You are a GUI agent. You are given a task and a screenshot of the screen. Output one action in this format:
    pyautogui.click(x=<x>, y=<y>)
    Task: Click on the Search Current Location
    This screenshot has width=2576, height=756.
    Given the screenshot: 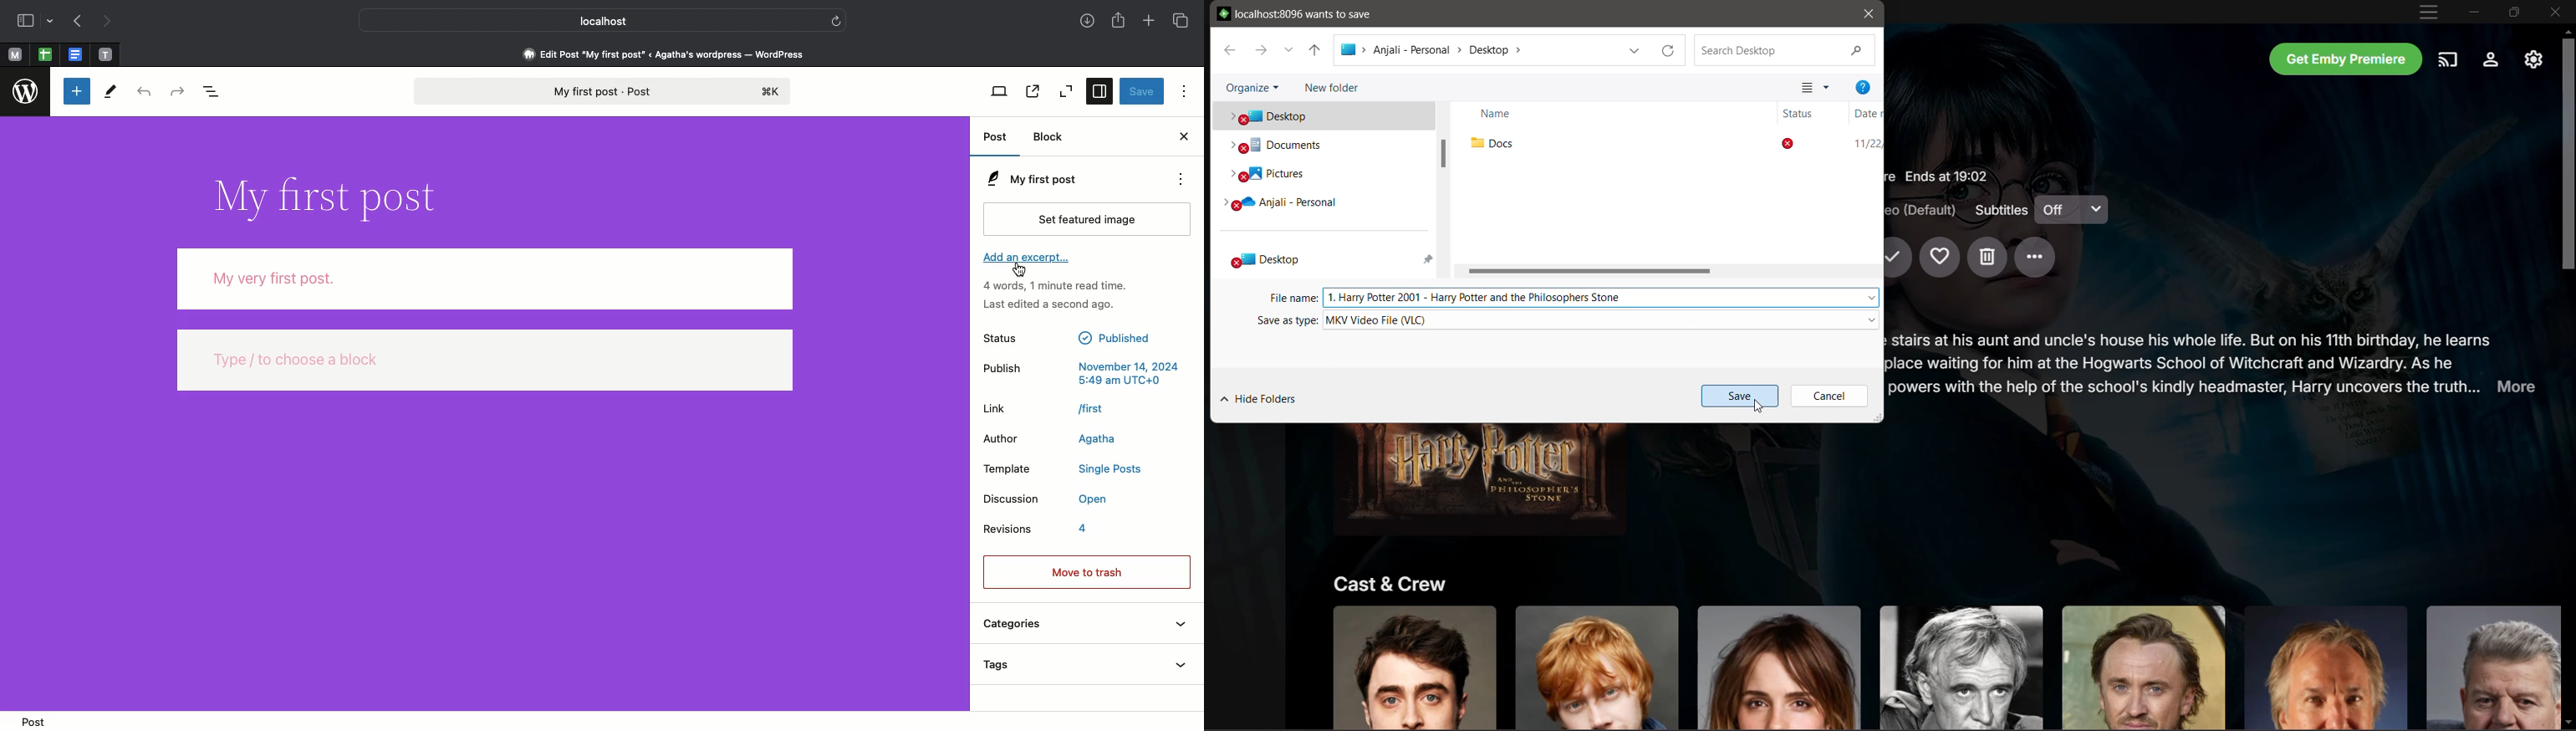 What is the action you would take?
    pyautogui.click(x=1786, y=50)
    